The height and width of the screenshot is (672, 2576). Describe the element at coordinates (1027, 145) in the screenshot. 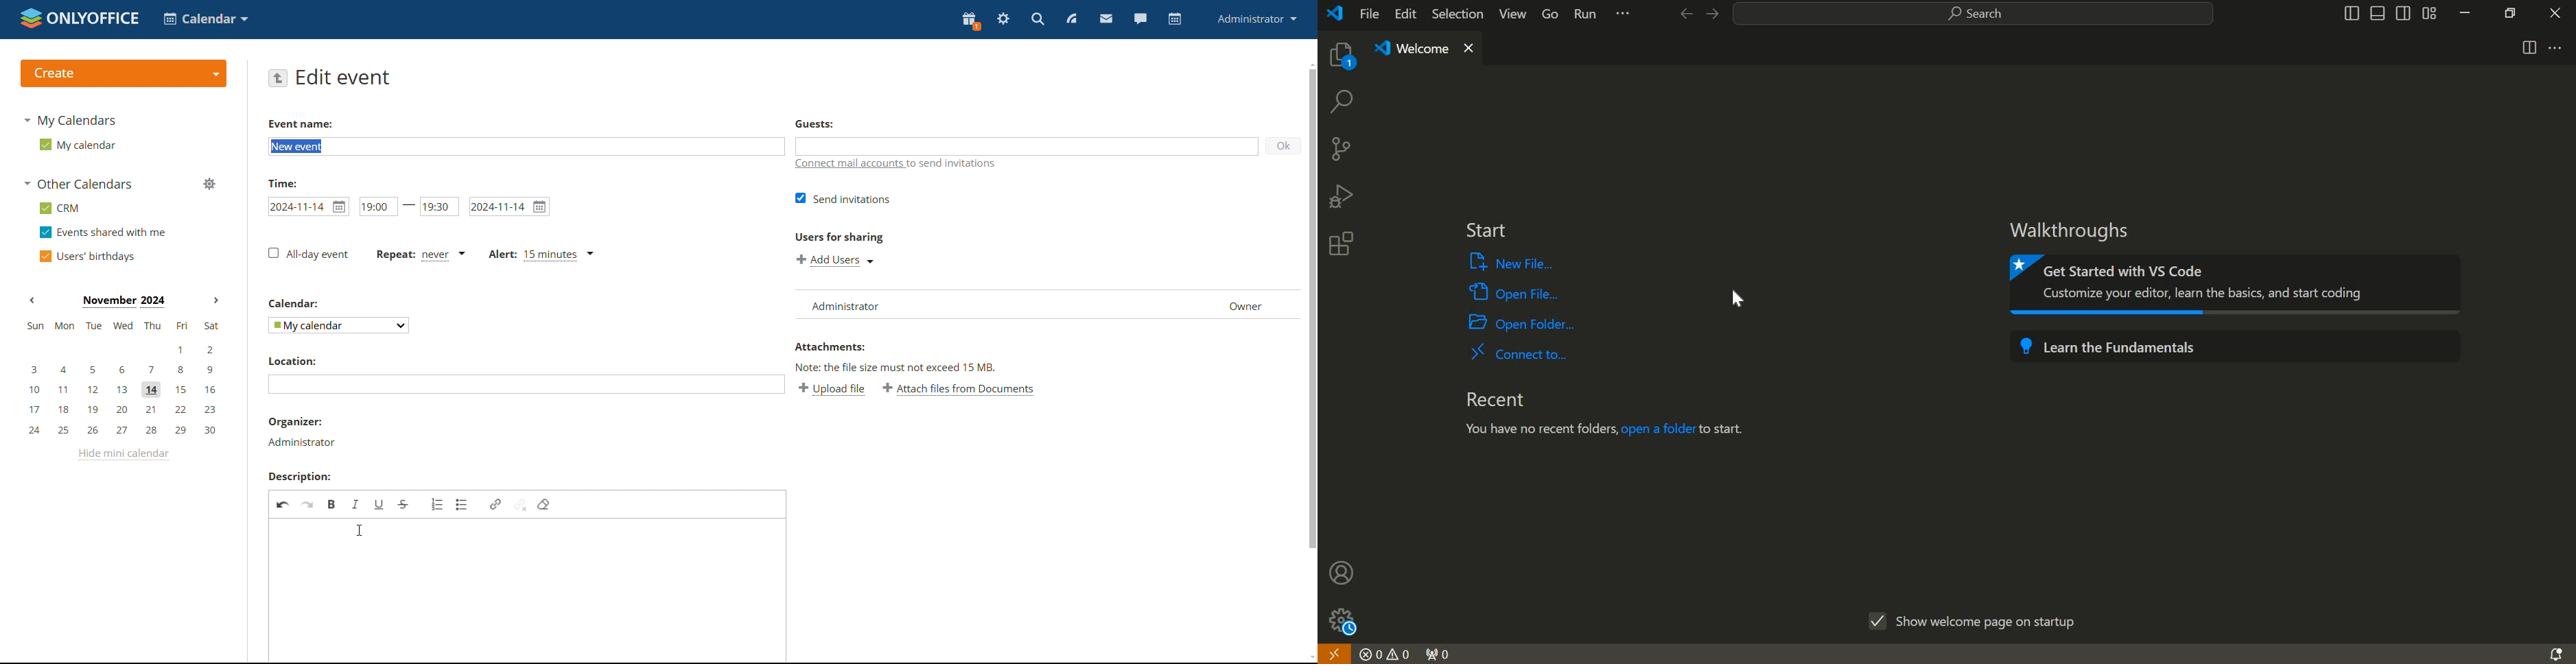

I see `add guests` at that location.